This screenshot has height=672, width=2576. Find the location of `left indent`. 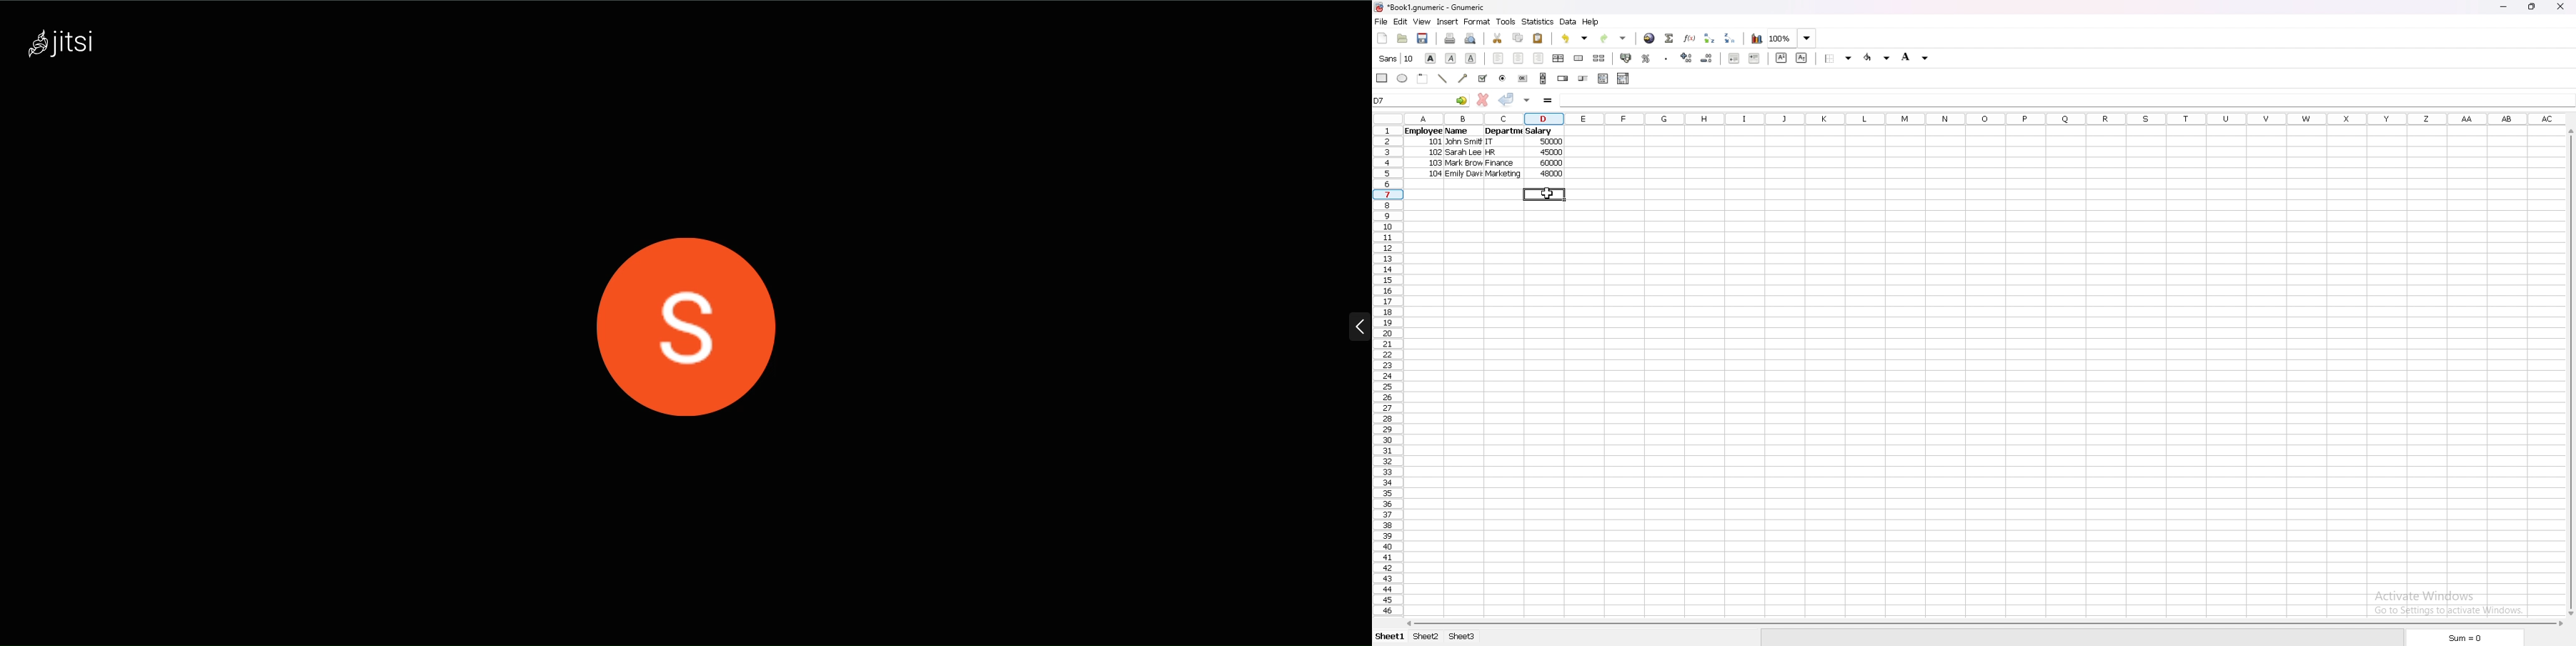

left indent is located at coordinates (1499, 58).